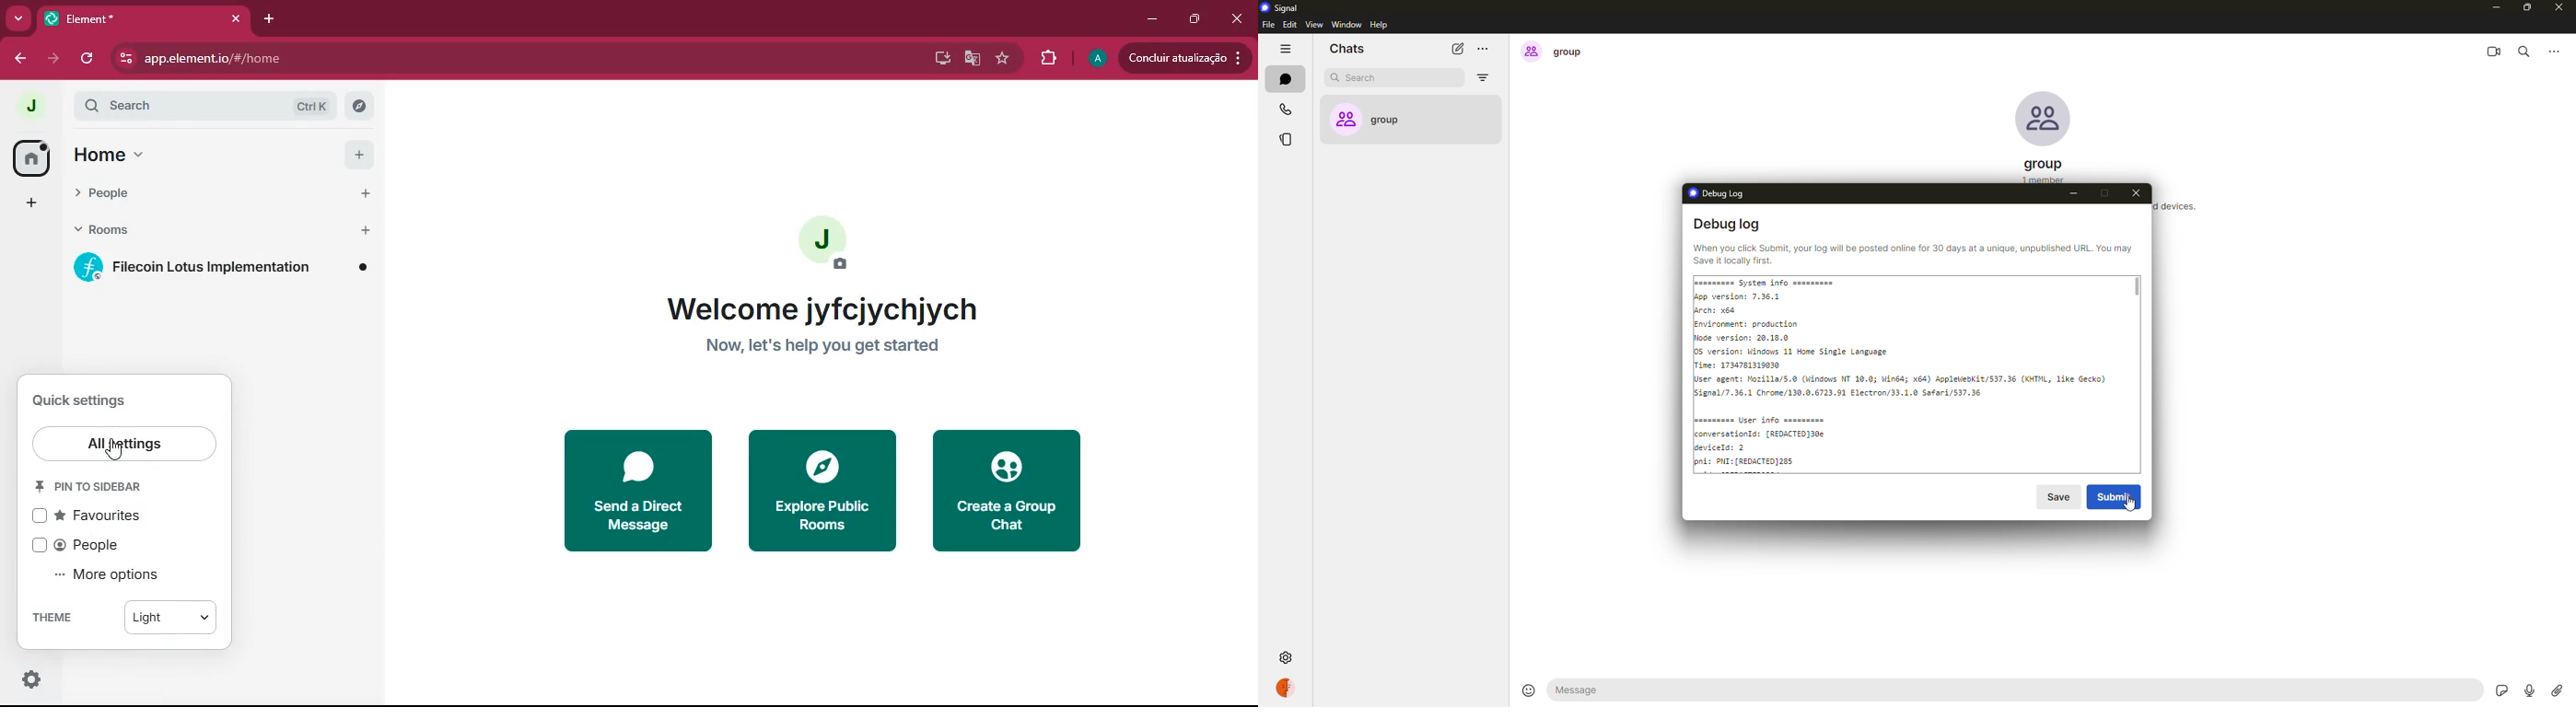  What do you see at coordinates (200, 230) in the screenshot?
I see `rooms` at bounding box center [200, 230].